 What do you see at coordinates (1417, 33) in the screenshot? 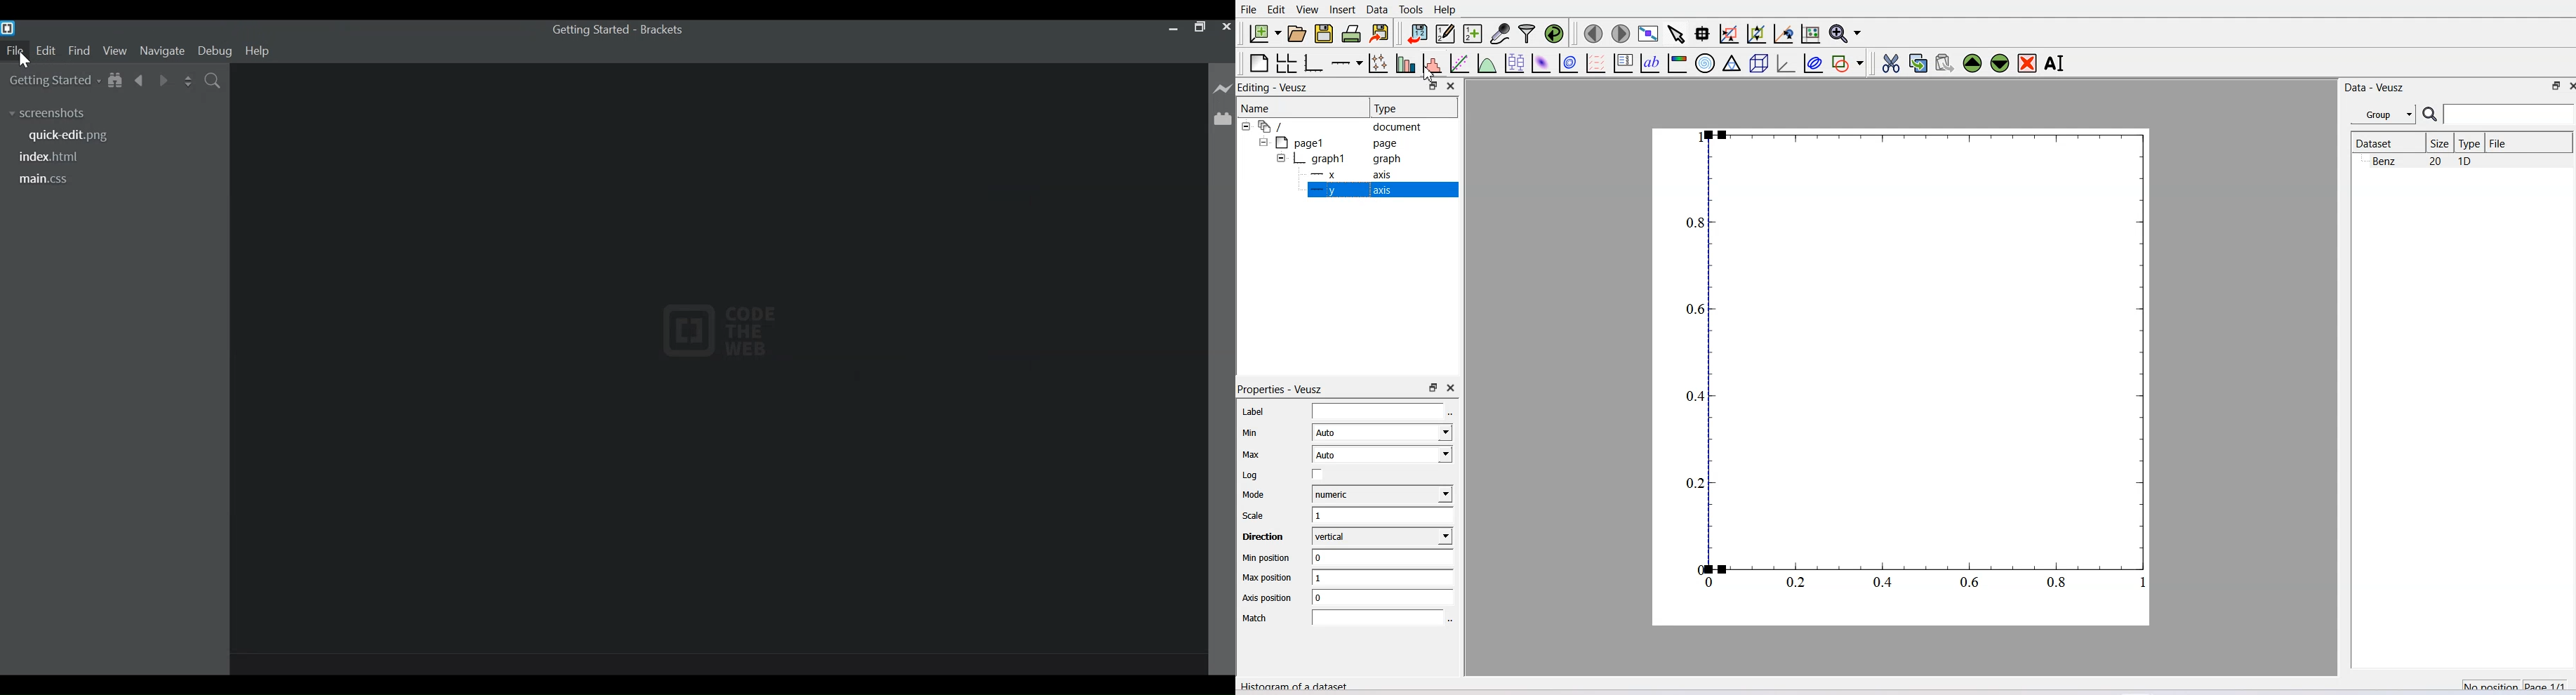
I see `Import data` at bounding box center [1417, 33].